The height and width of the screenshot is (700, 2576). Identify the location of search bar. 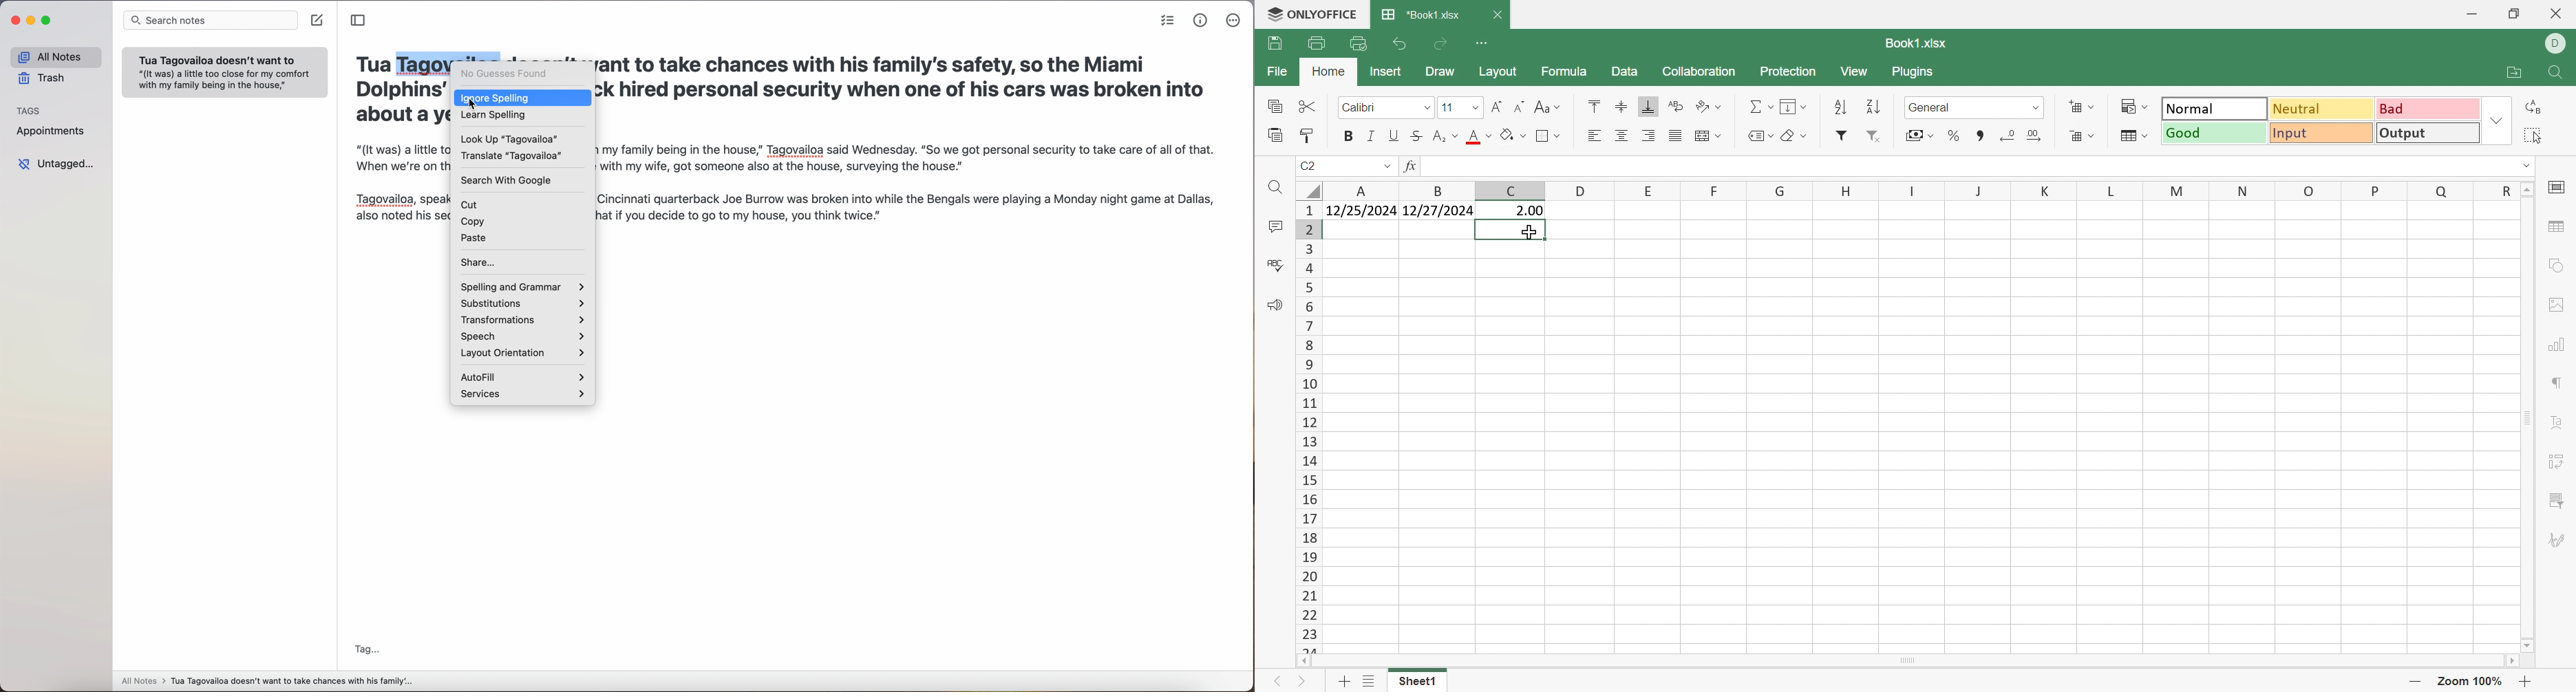
(209, 20).